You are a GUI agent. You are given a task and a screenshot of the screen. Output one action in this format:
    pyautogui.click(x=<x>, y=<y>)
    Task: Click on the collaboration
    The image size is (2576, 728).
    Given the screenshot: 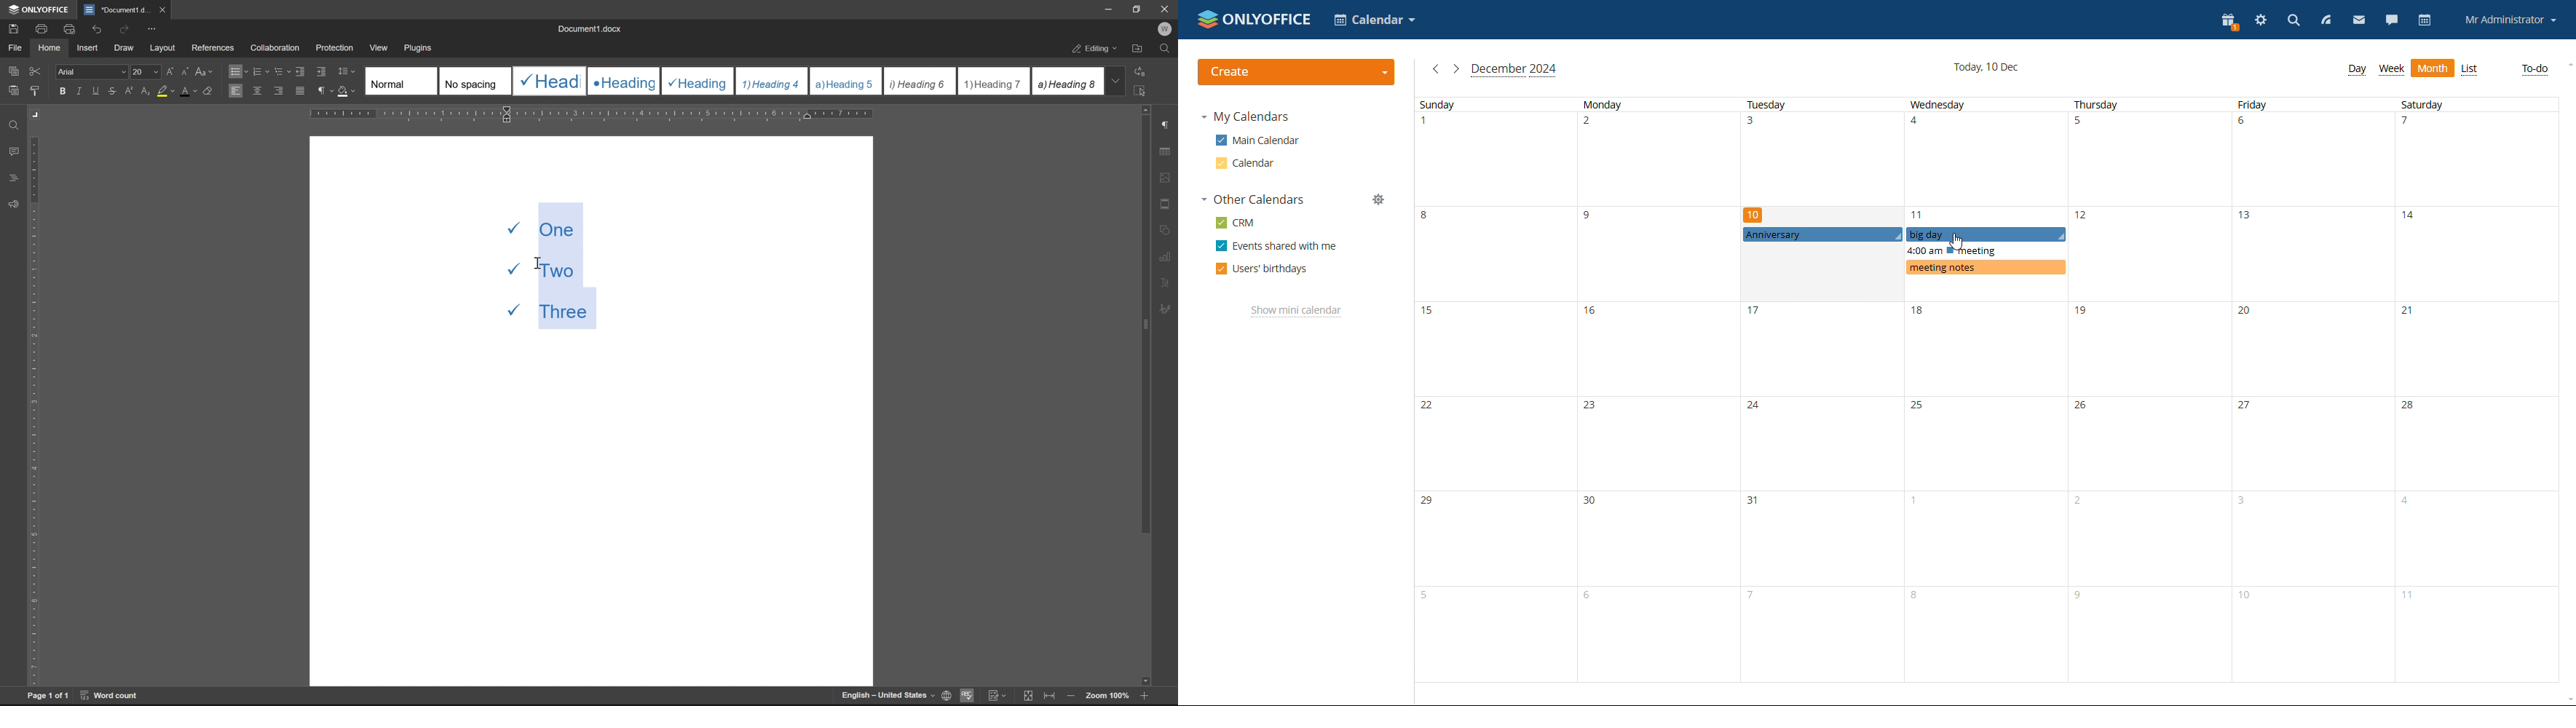 What is the action you would take?
    pyautogui.click(x=279, y=48)
    